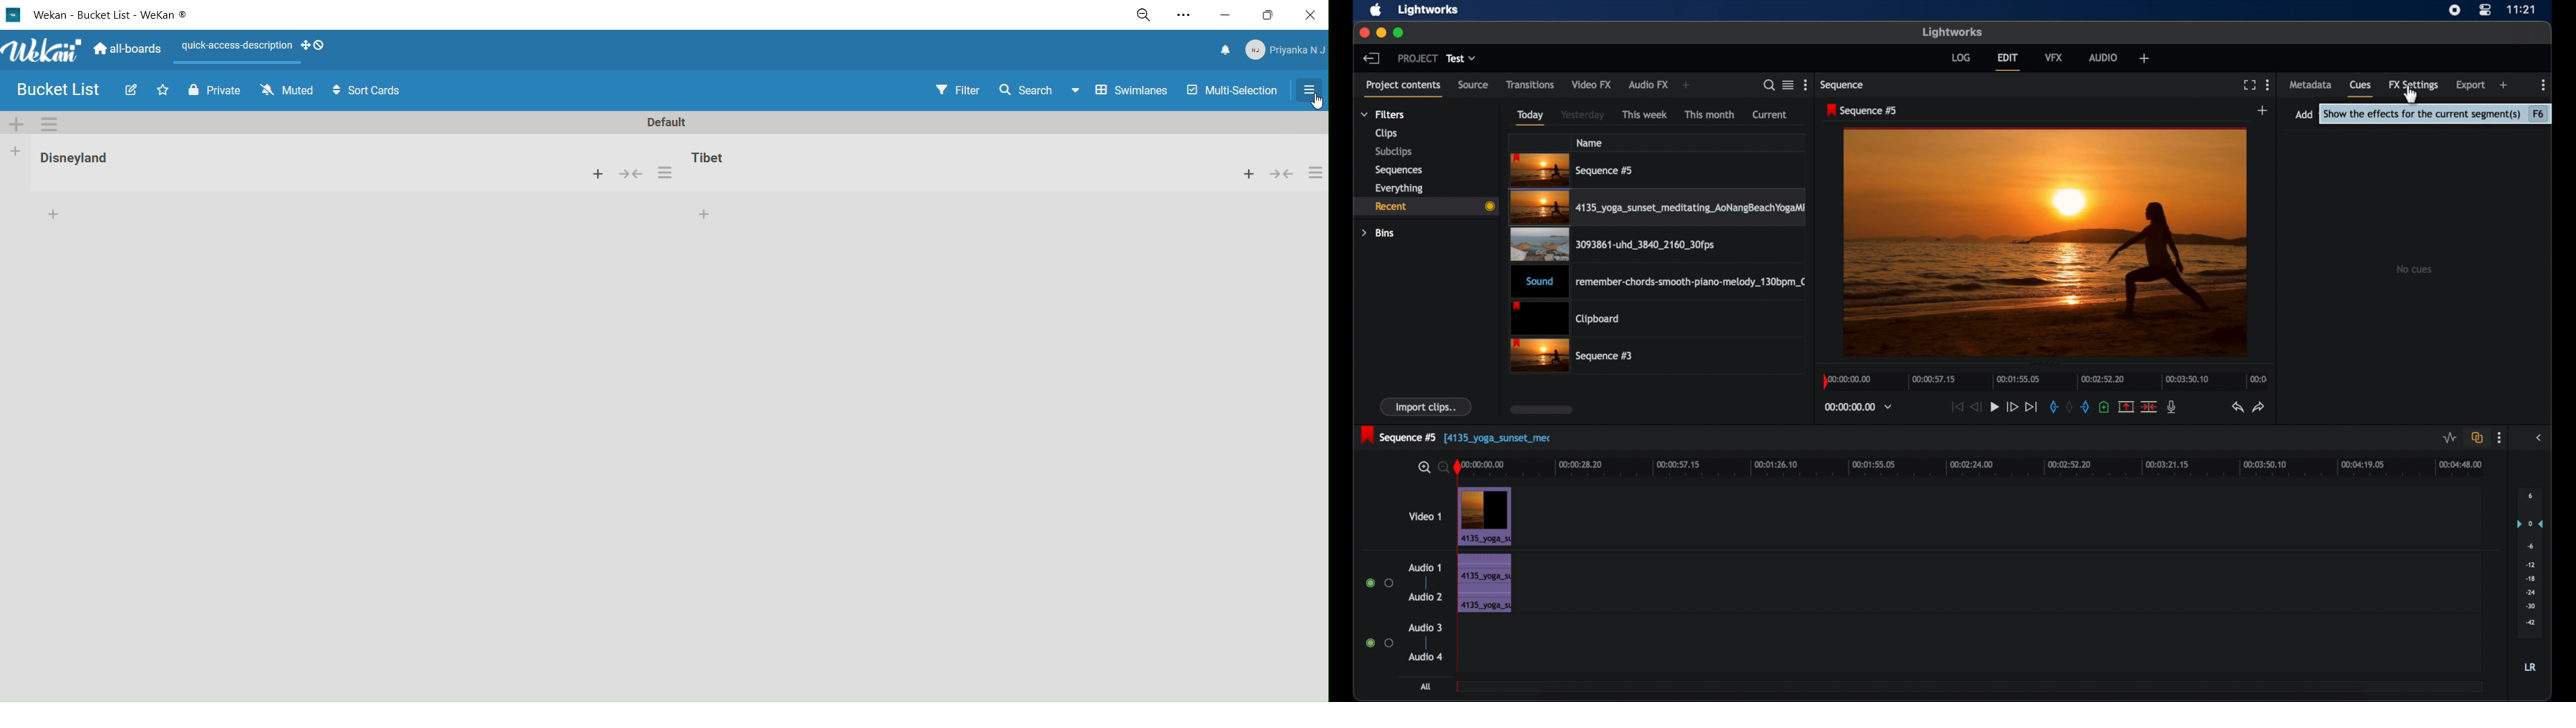 This screenshot has height=728, width=2576. I want to click on source, so click(1473, 84).